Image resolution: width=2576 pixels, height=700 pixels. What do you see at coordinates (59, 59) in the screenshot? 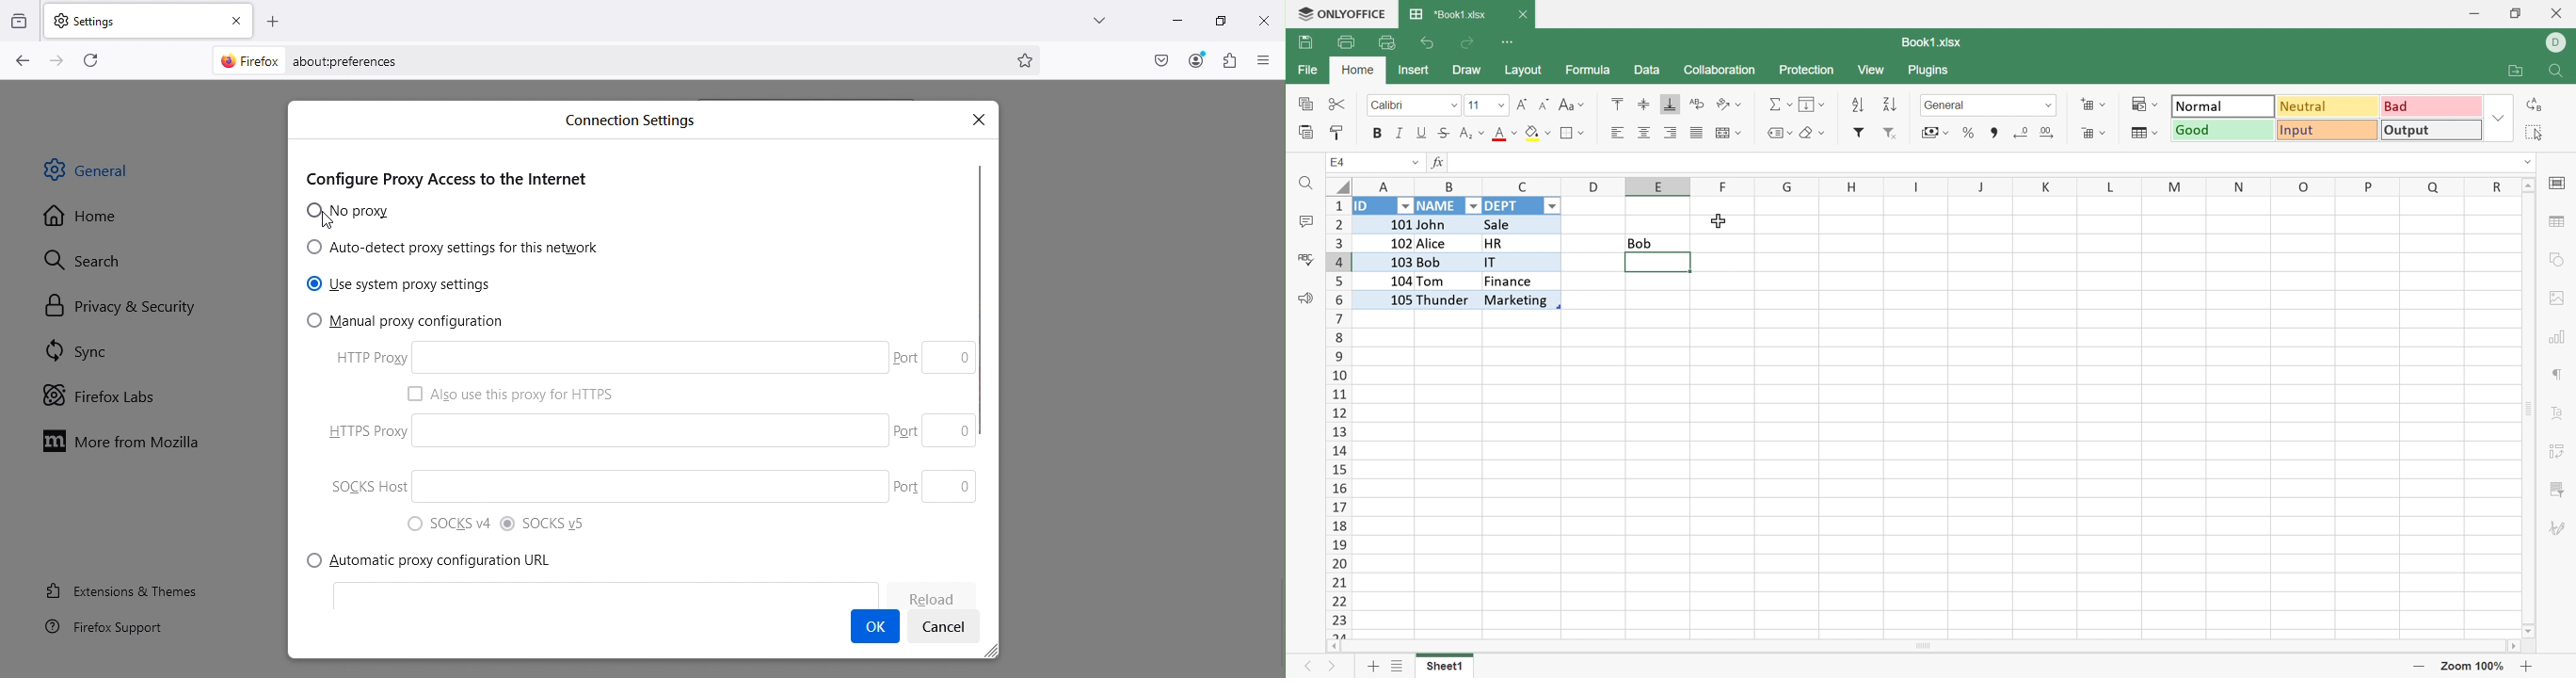
I see `Go forward one page` at bounding box center [59, 59].